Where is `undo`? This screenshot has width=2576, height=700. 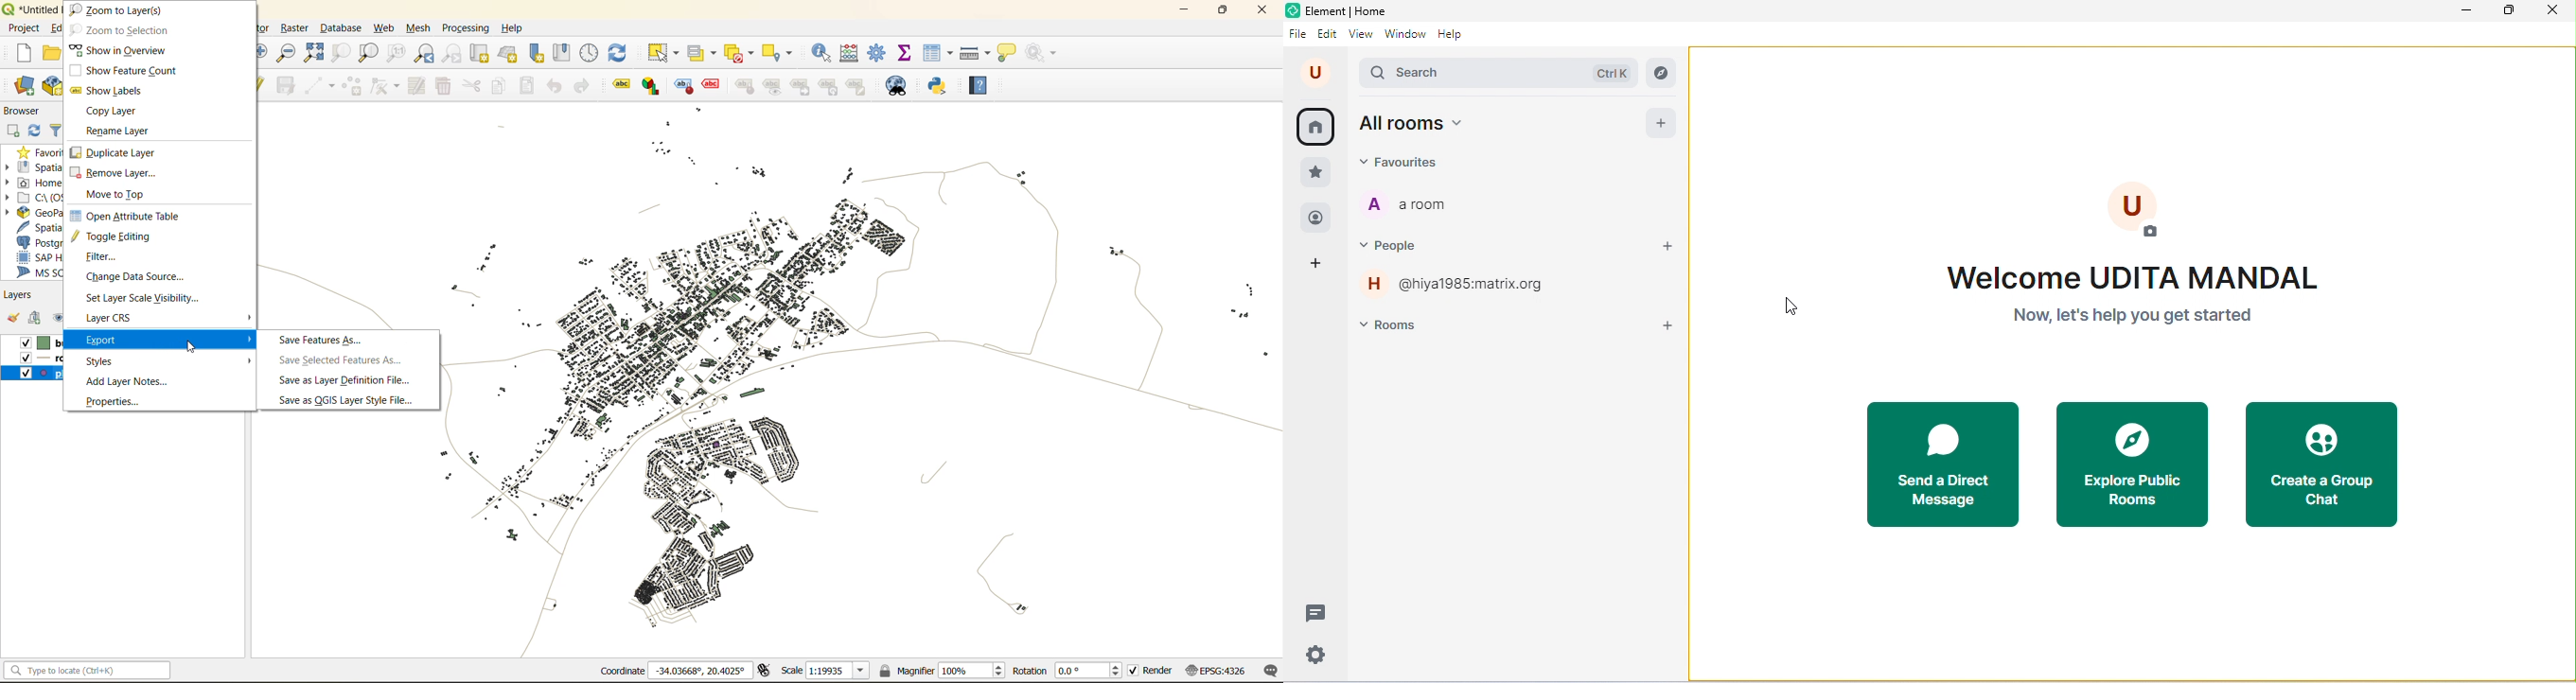 undo is located at coordinates (554, 86).